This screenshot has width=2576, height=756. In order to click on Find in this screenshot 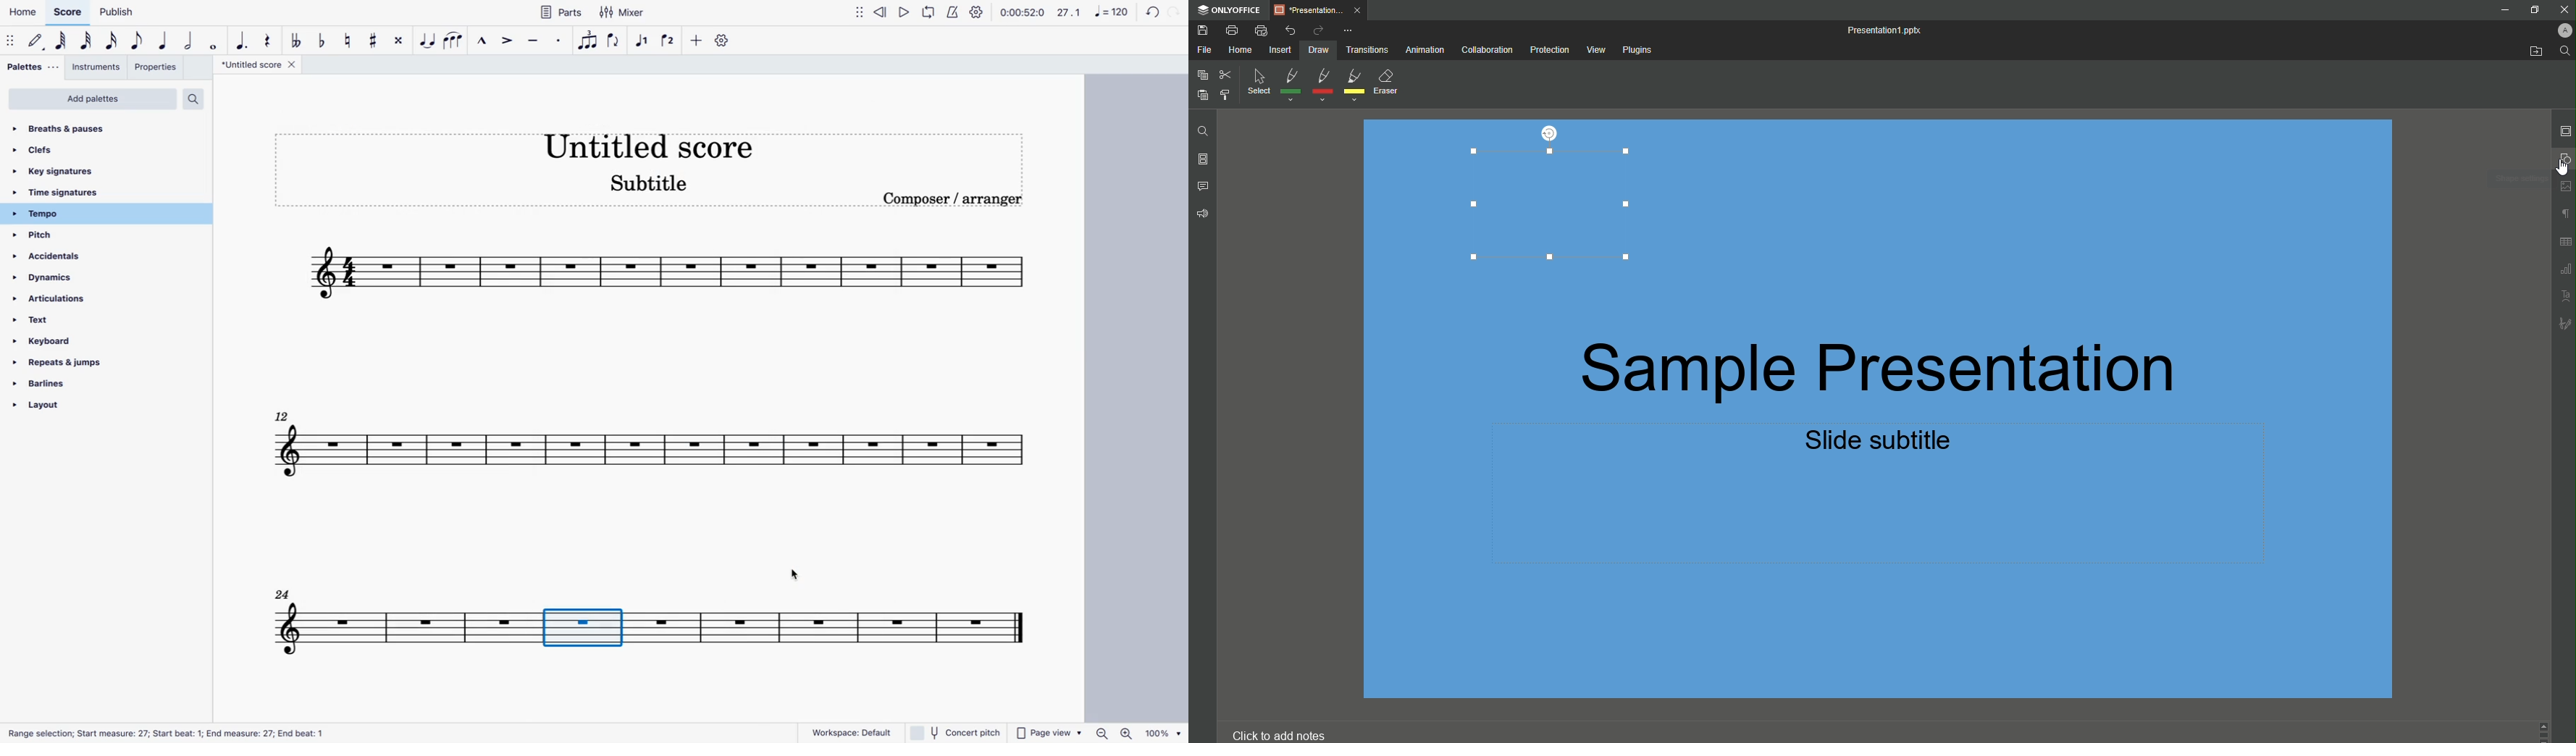, I will do `click(1200, 129)`.